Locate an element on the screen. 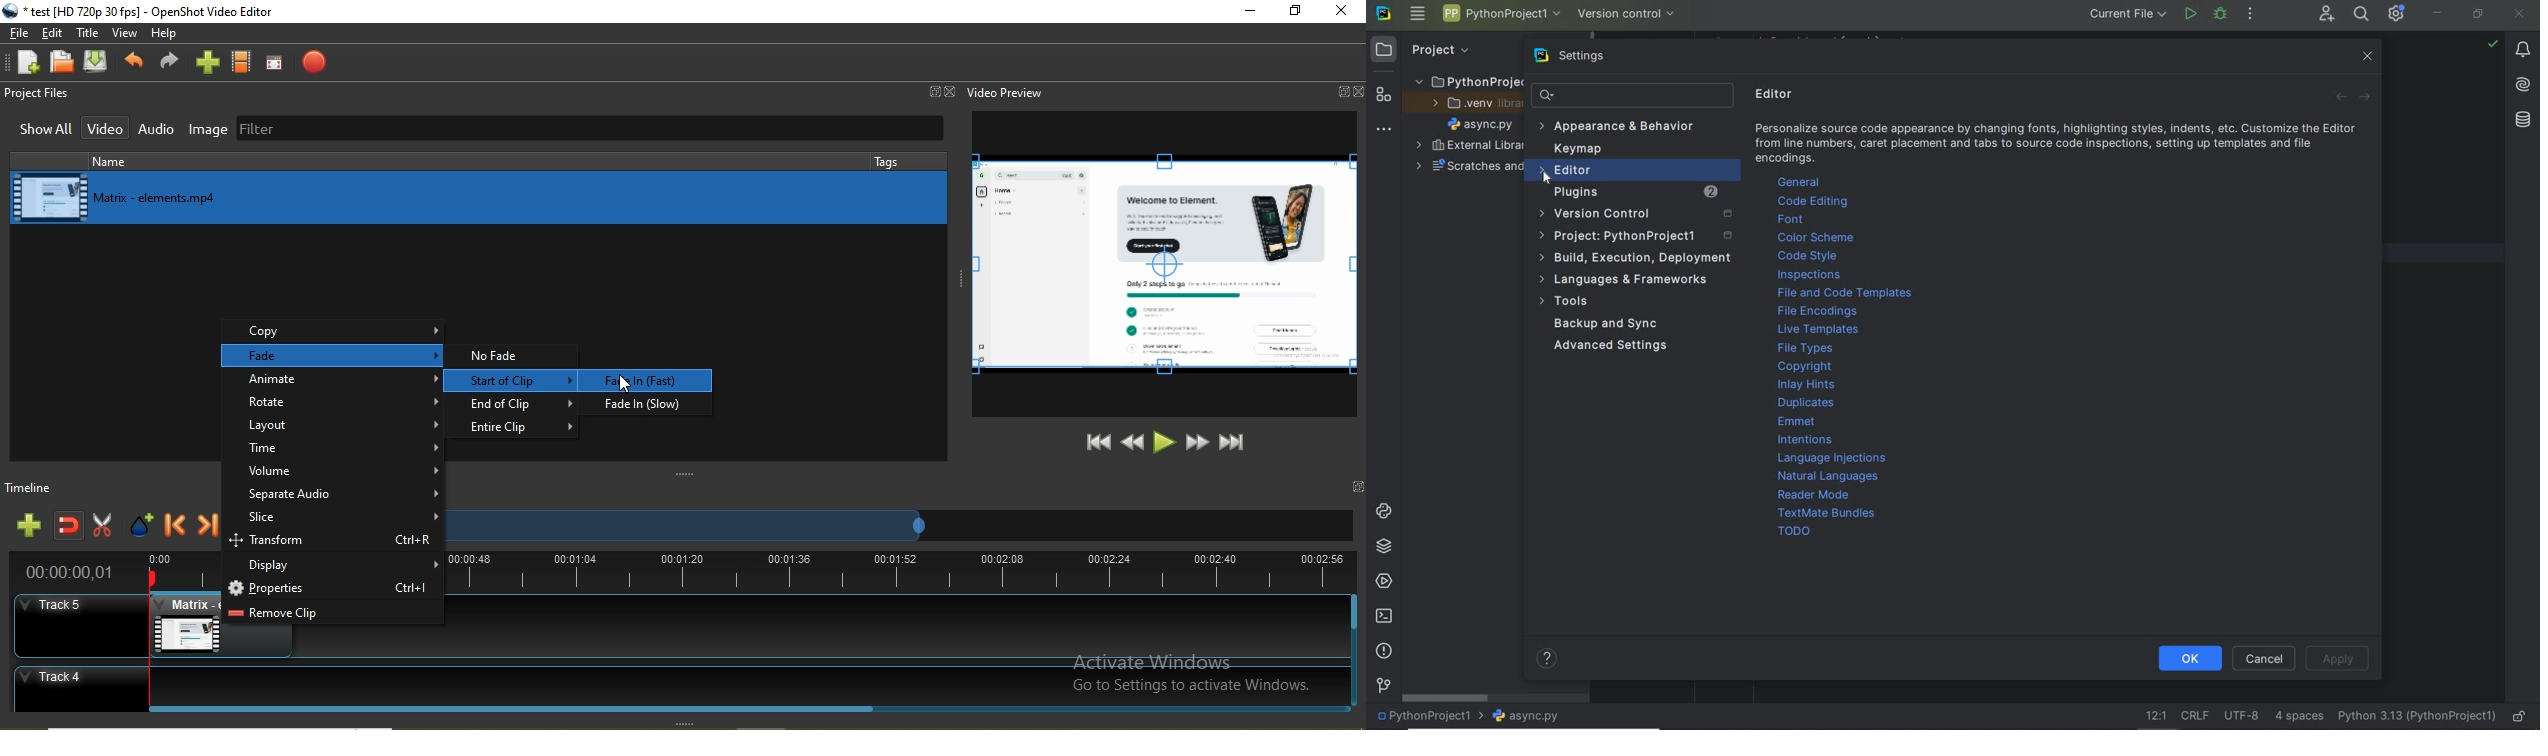  TODO is located at coordinates (1790, 531).